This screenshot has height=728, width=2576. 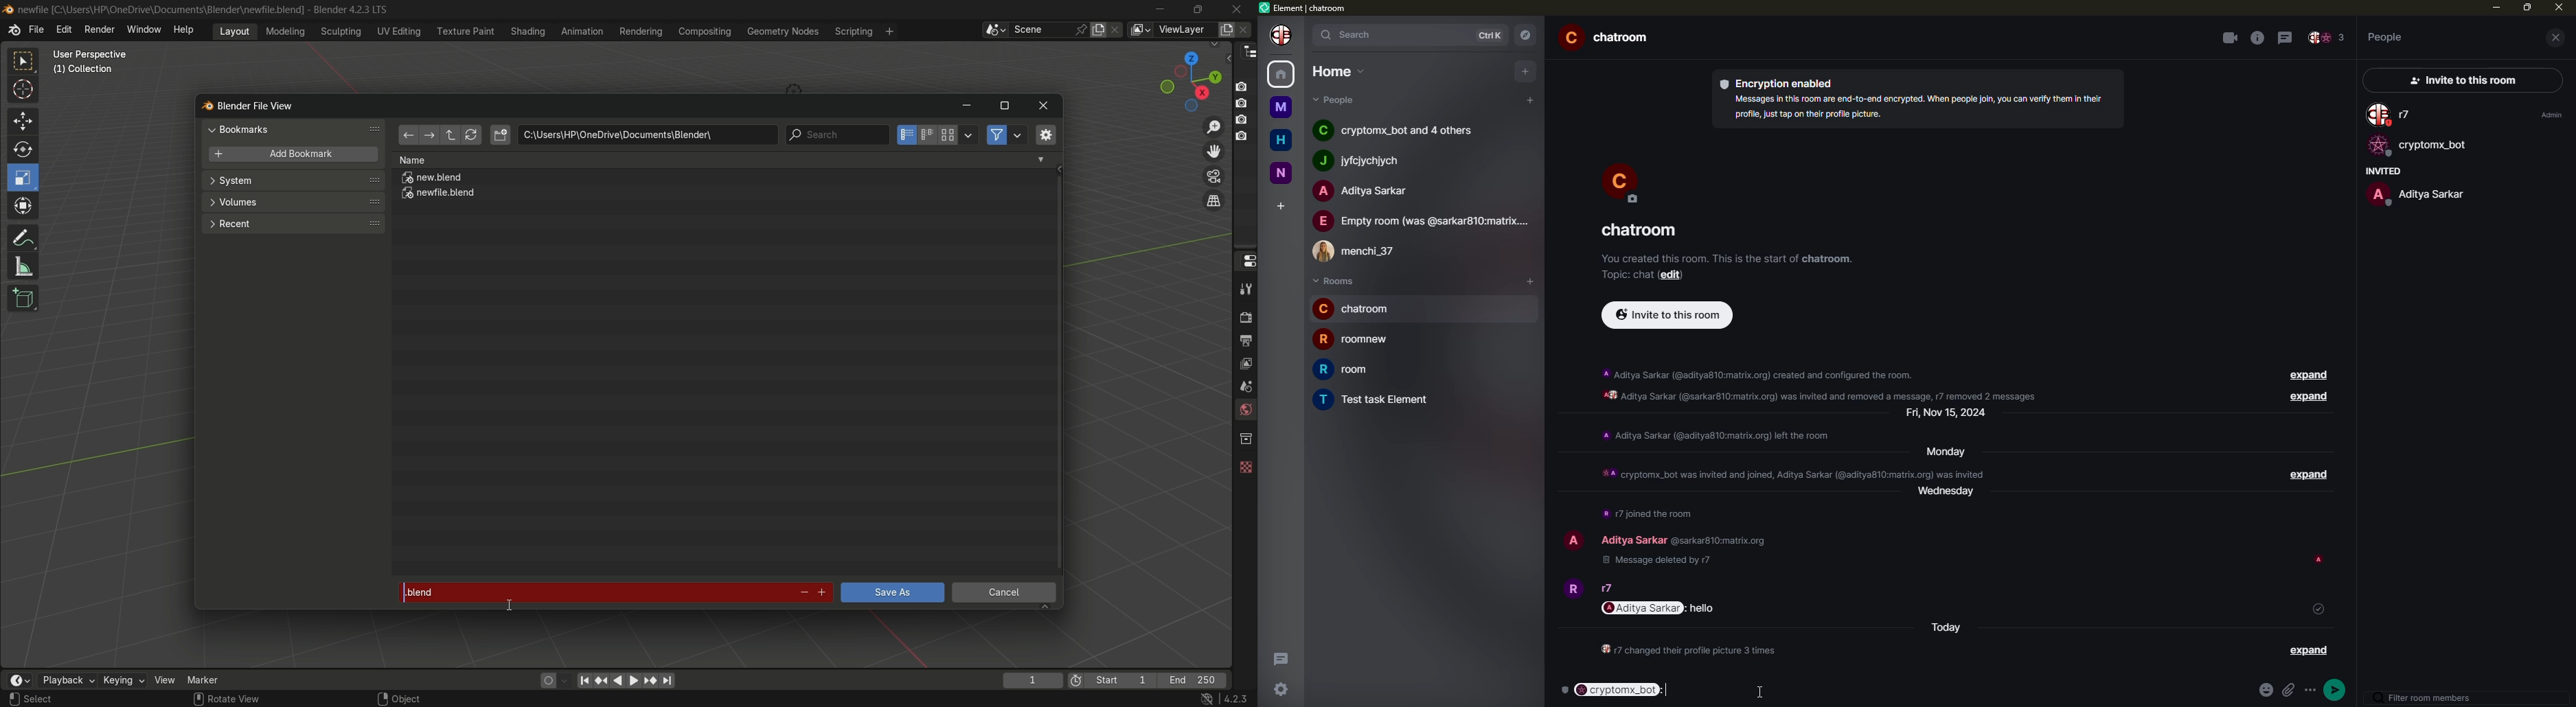 I want to click on navigator, so click(x=1529, y=35).